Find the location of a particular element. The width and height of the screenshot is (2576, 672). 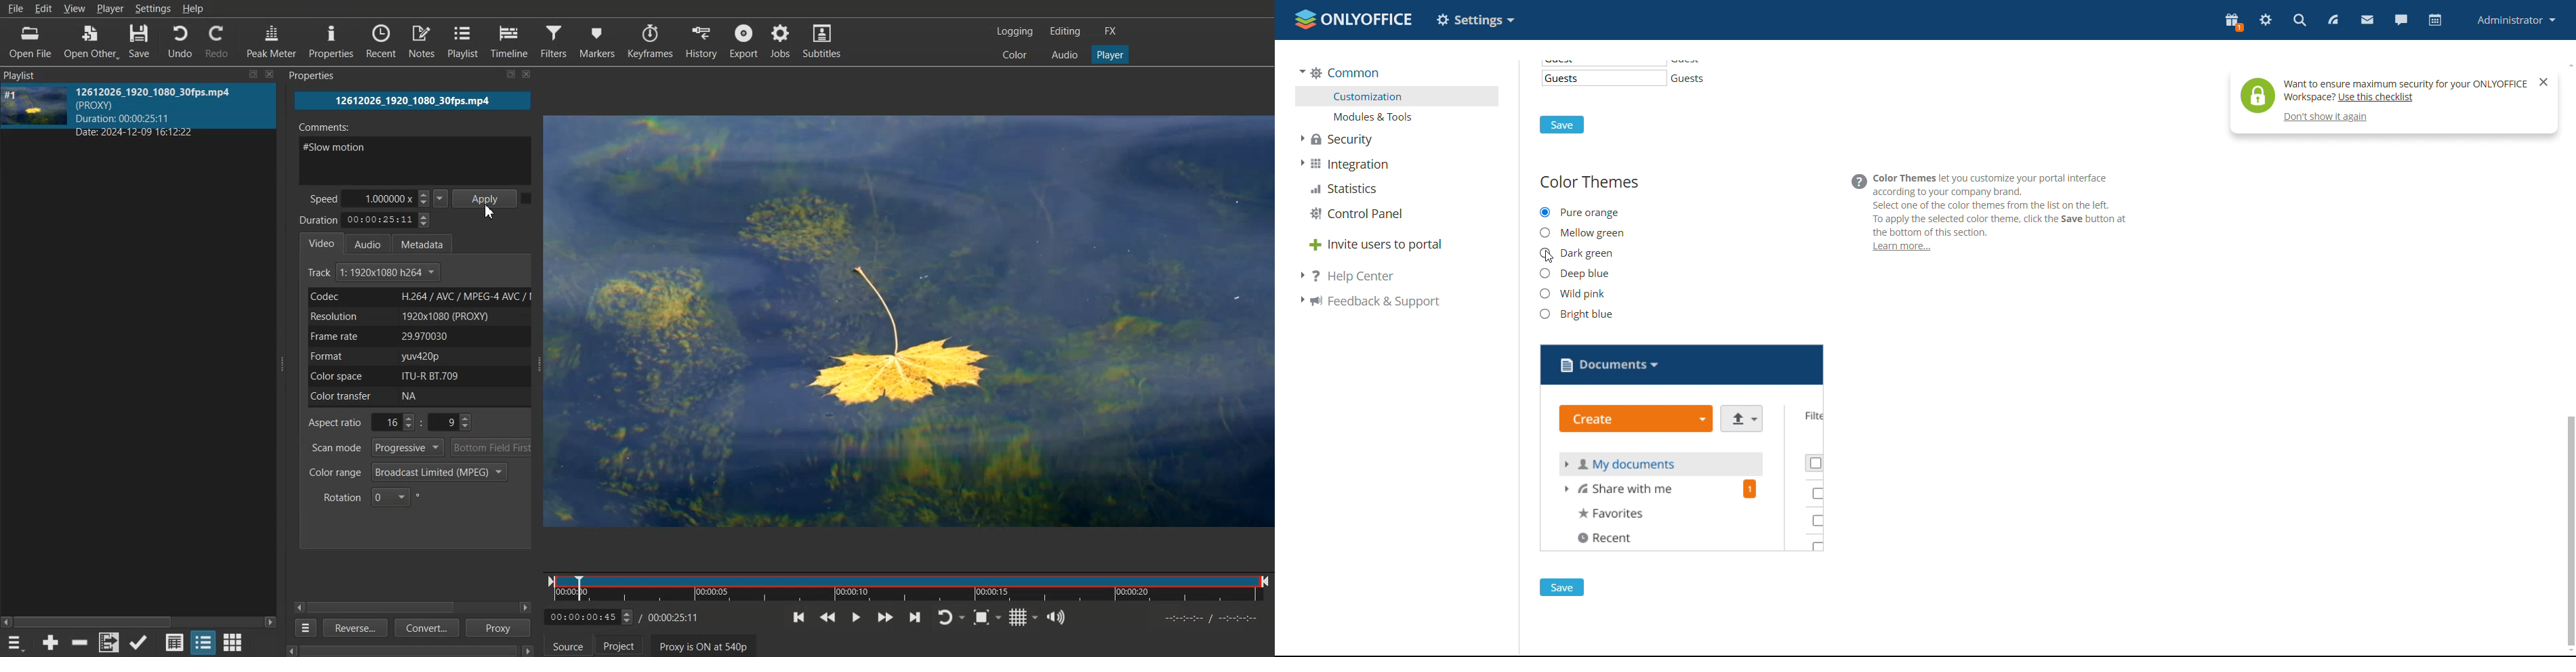

Export is located at coordinates (743, 40).